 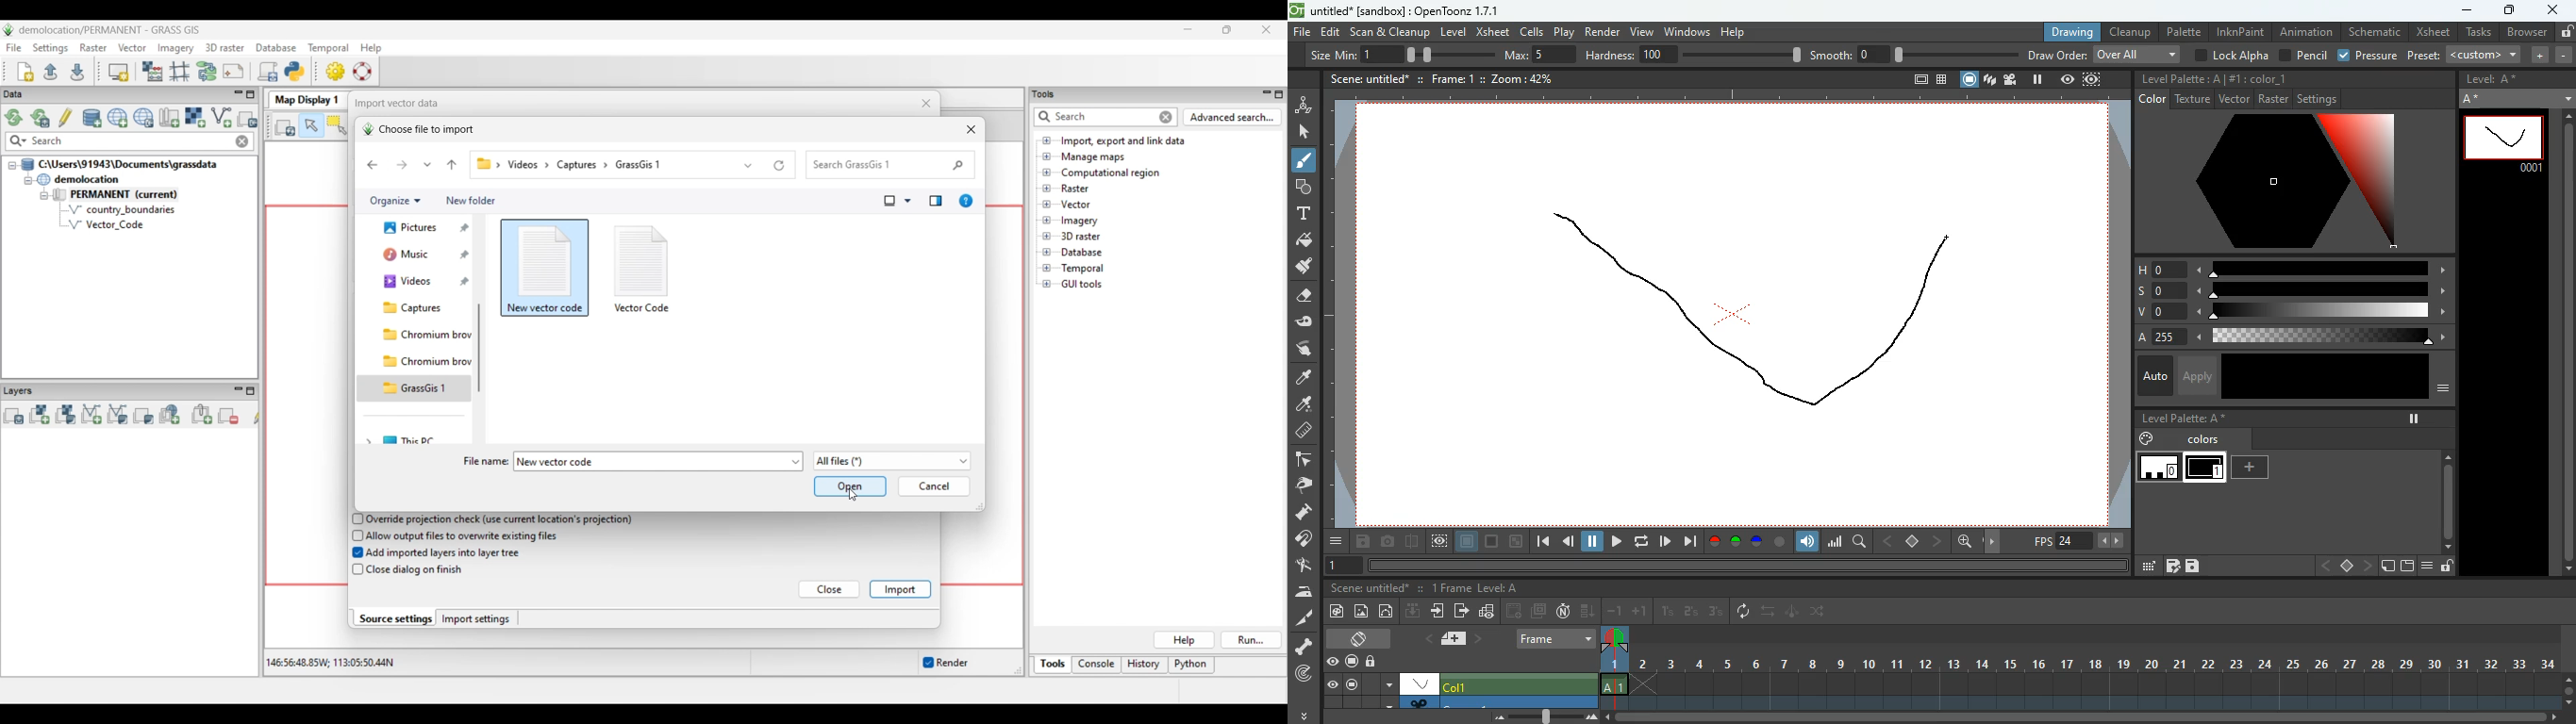 I want to click on pick, so click(x=1302, y=485).